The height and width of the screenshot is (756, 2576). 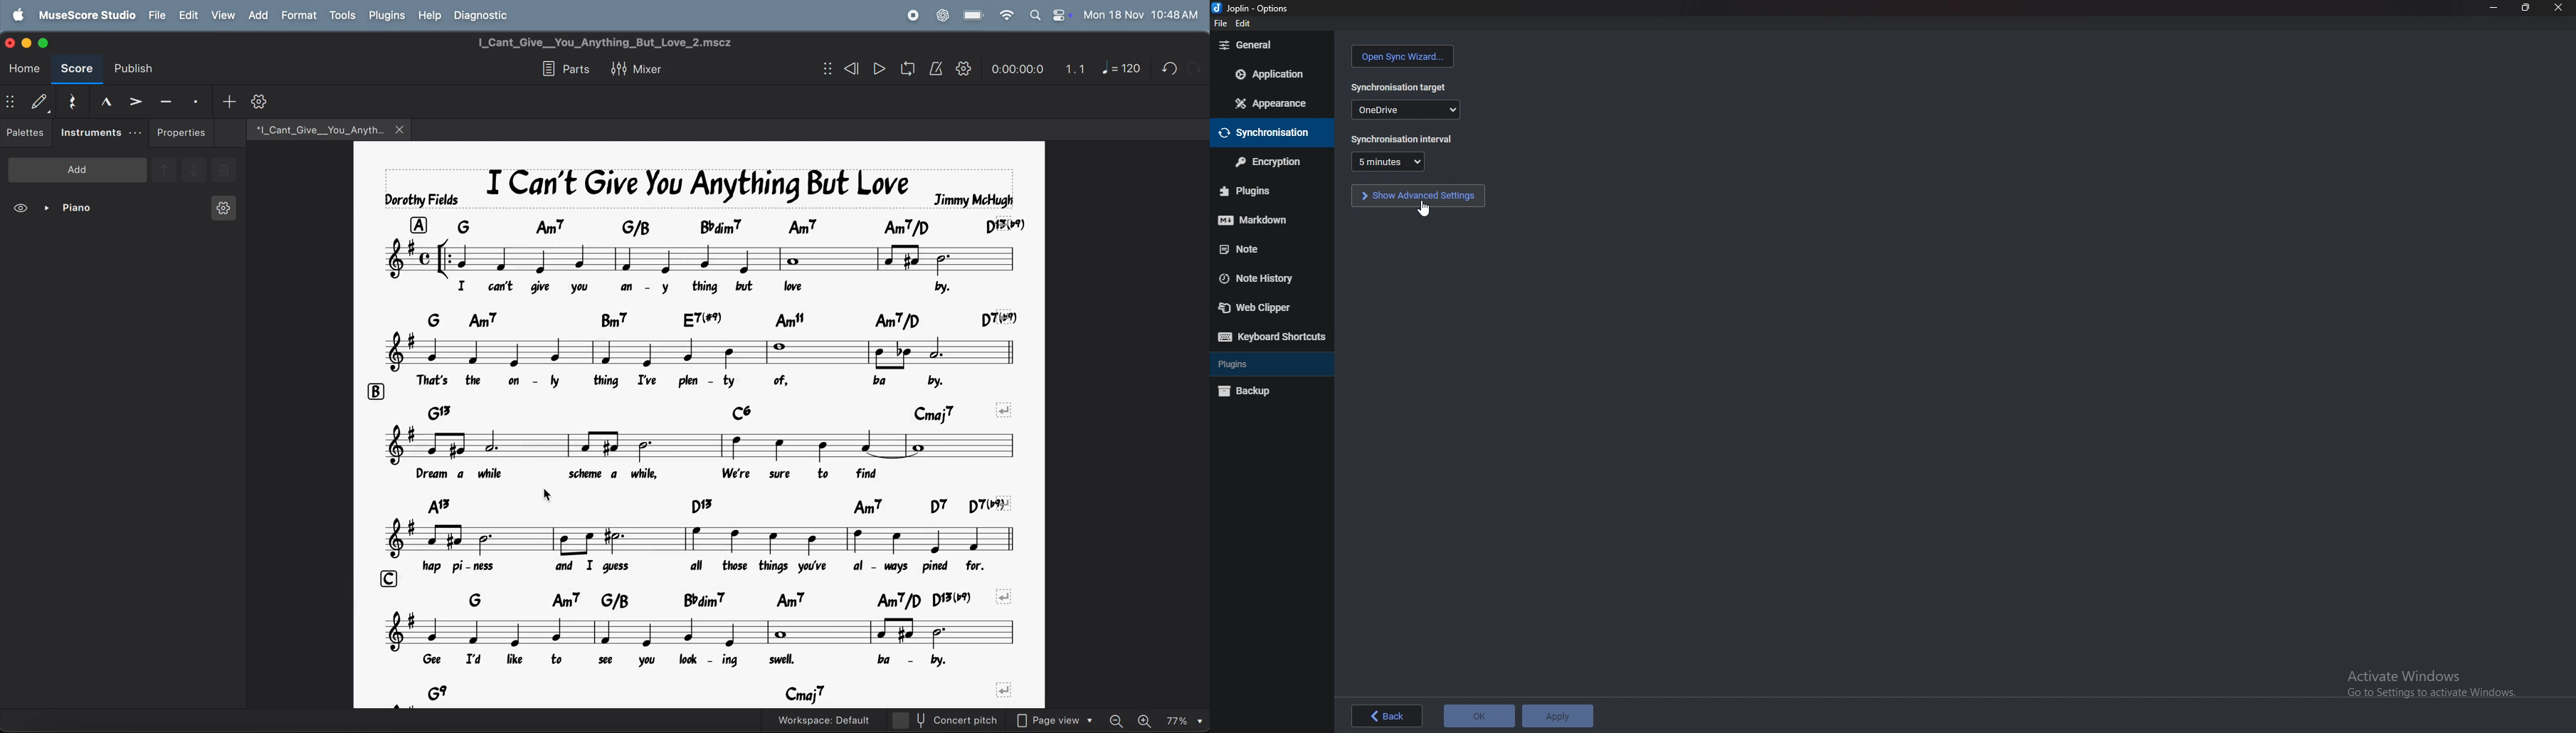 I want to click on undo, so click(x=1194, y=68).